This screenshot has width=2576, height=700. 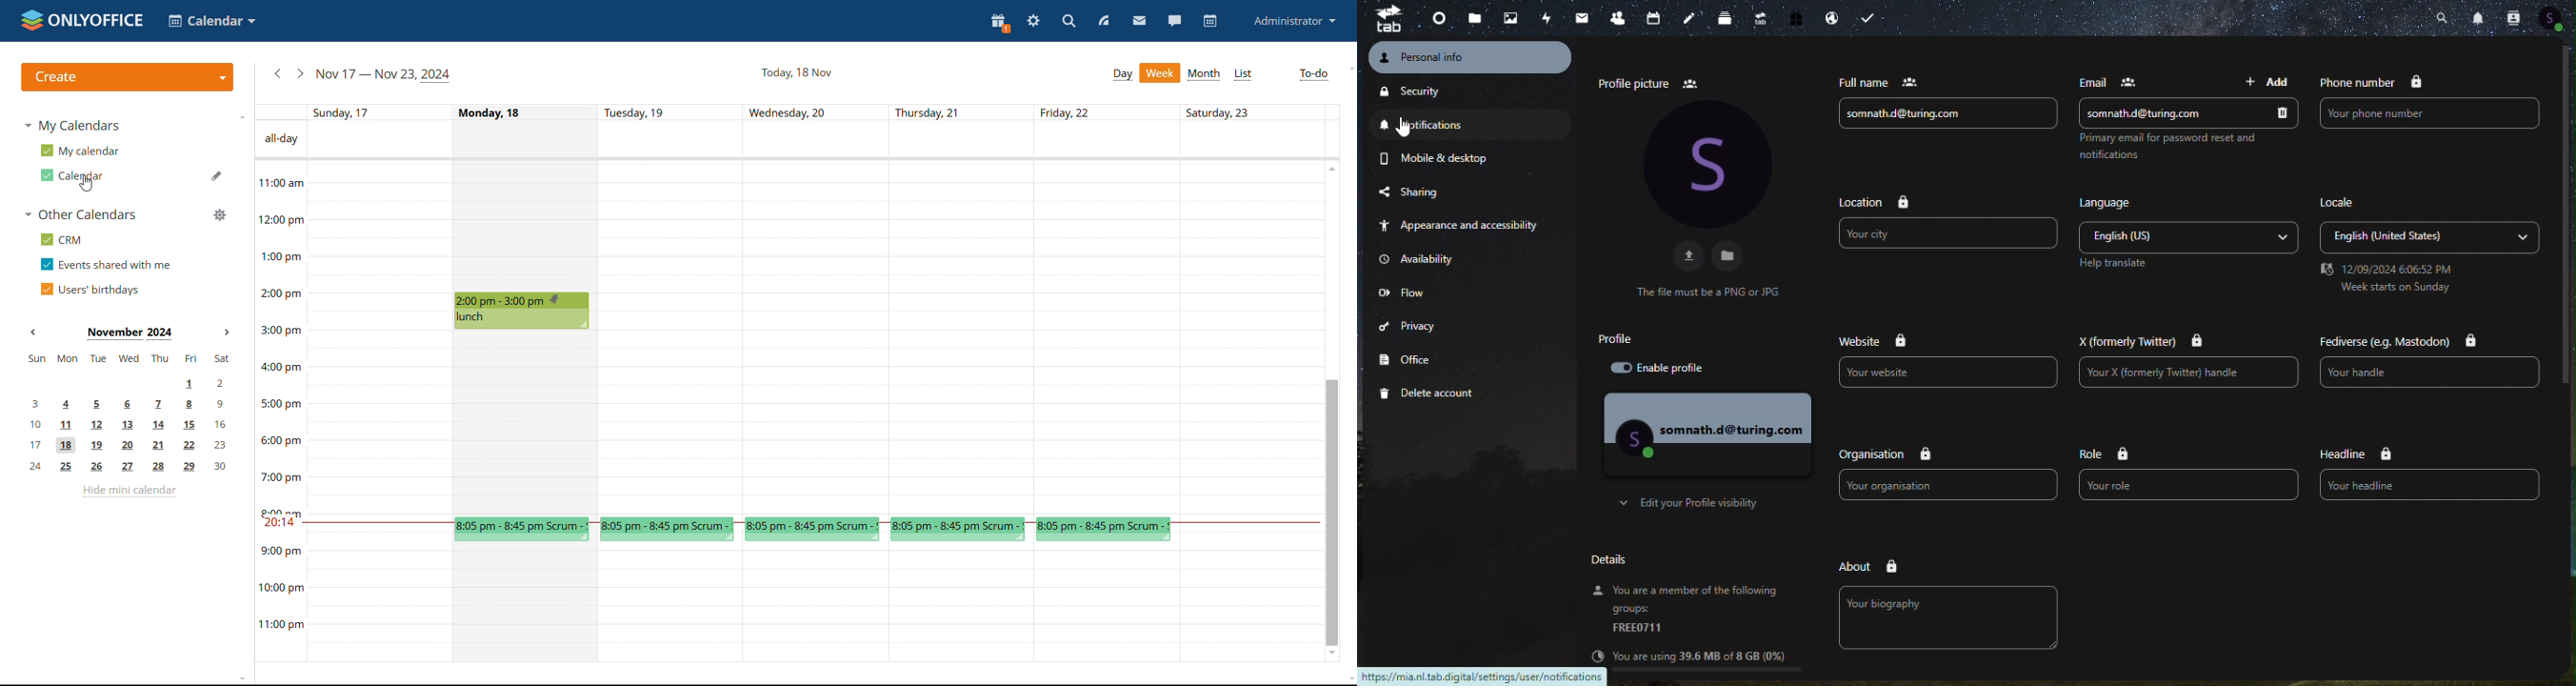 What do you see at coordinates (1465, 226) in the screenshot?
I see `appearance and accessibility` at bounding box center [1465, 226].